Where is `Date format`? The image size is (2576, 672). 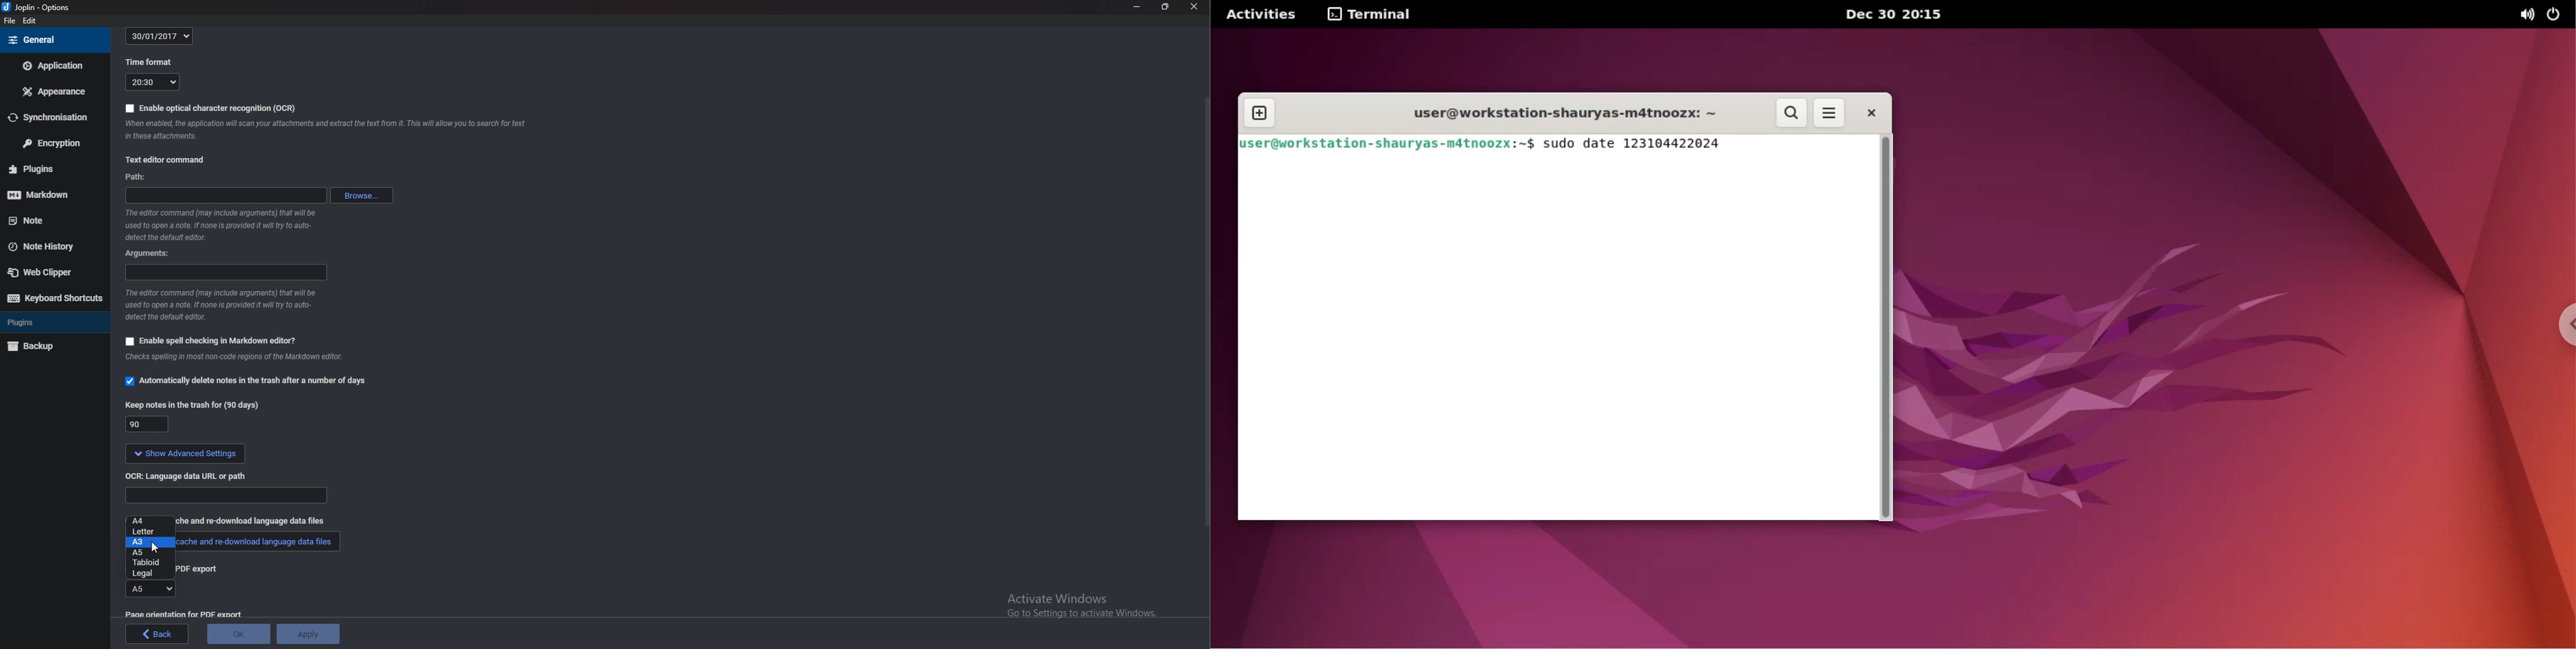 Date format is located at coordinates (159, 37).